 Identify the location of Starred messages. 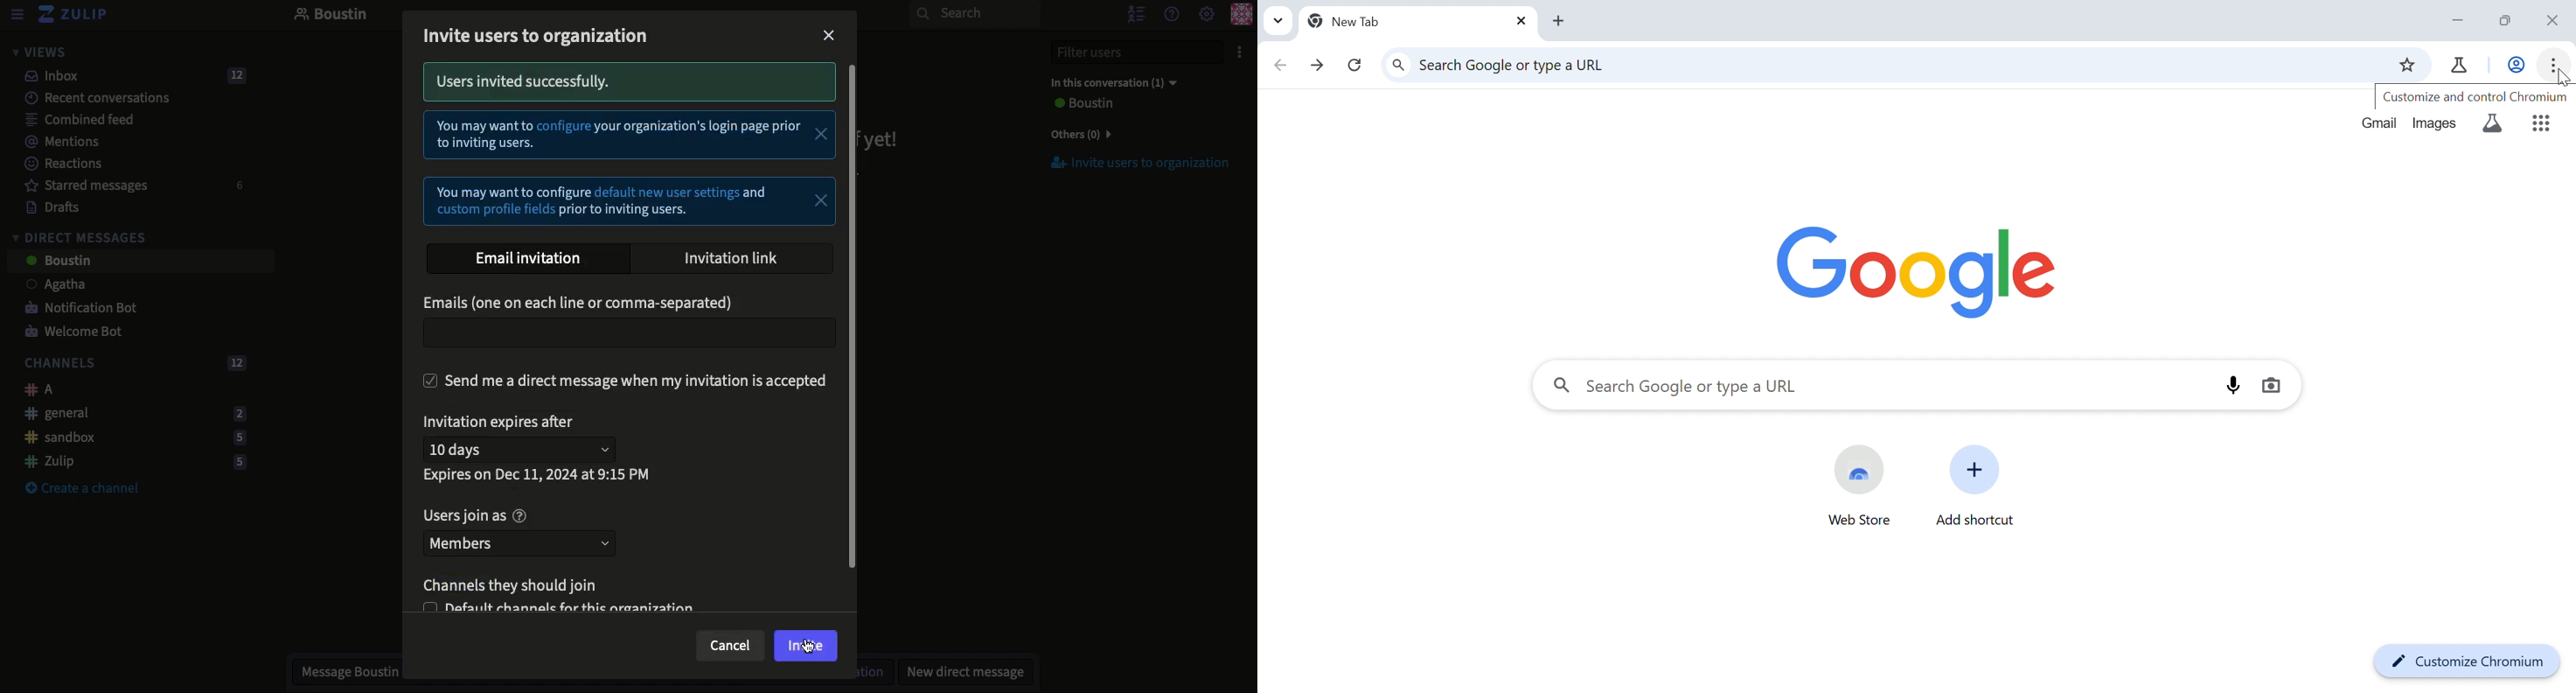
(131, 186).